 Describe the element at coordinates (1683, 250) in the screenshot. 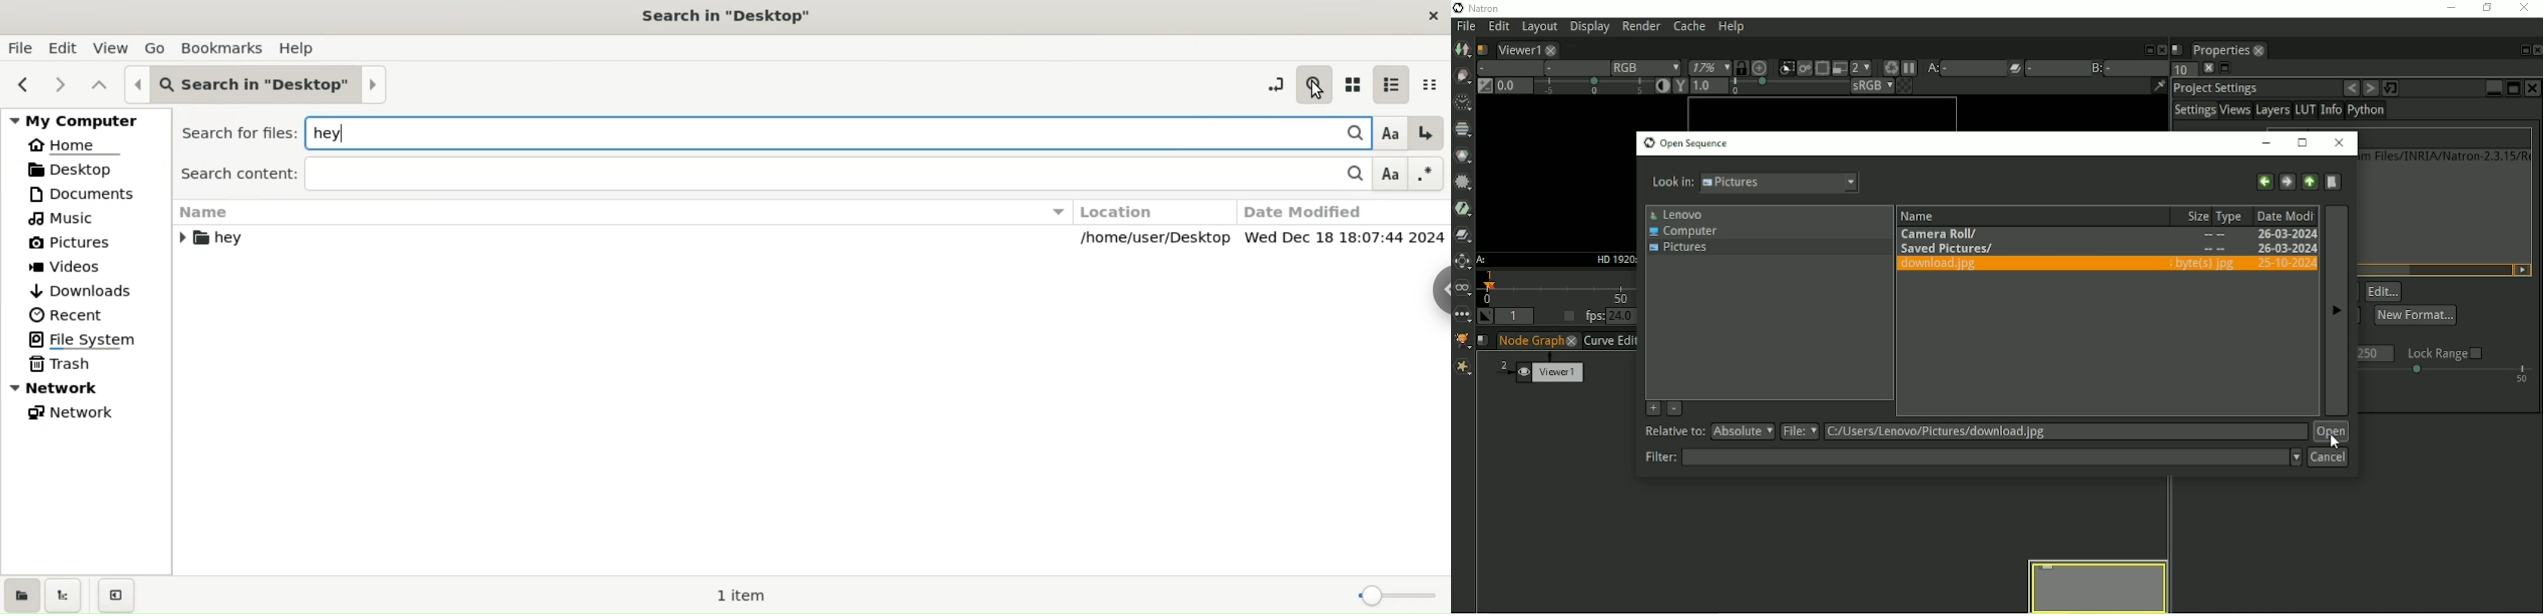

I see `Pictures` at that location.